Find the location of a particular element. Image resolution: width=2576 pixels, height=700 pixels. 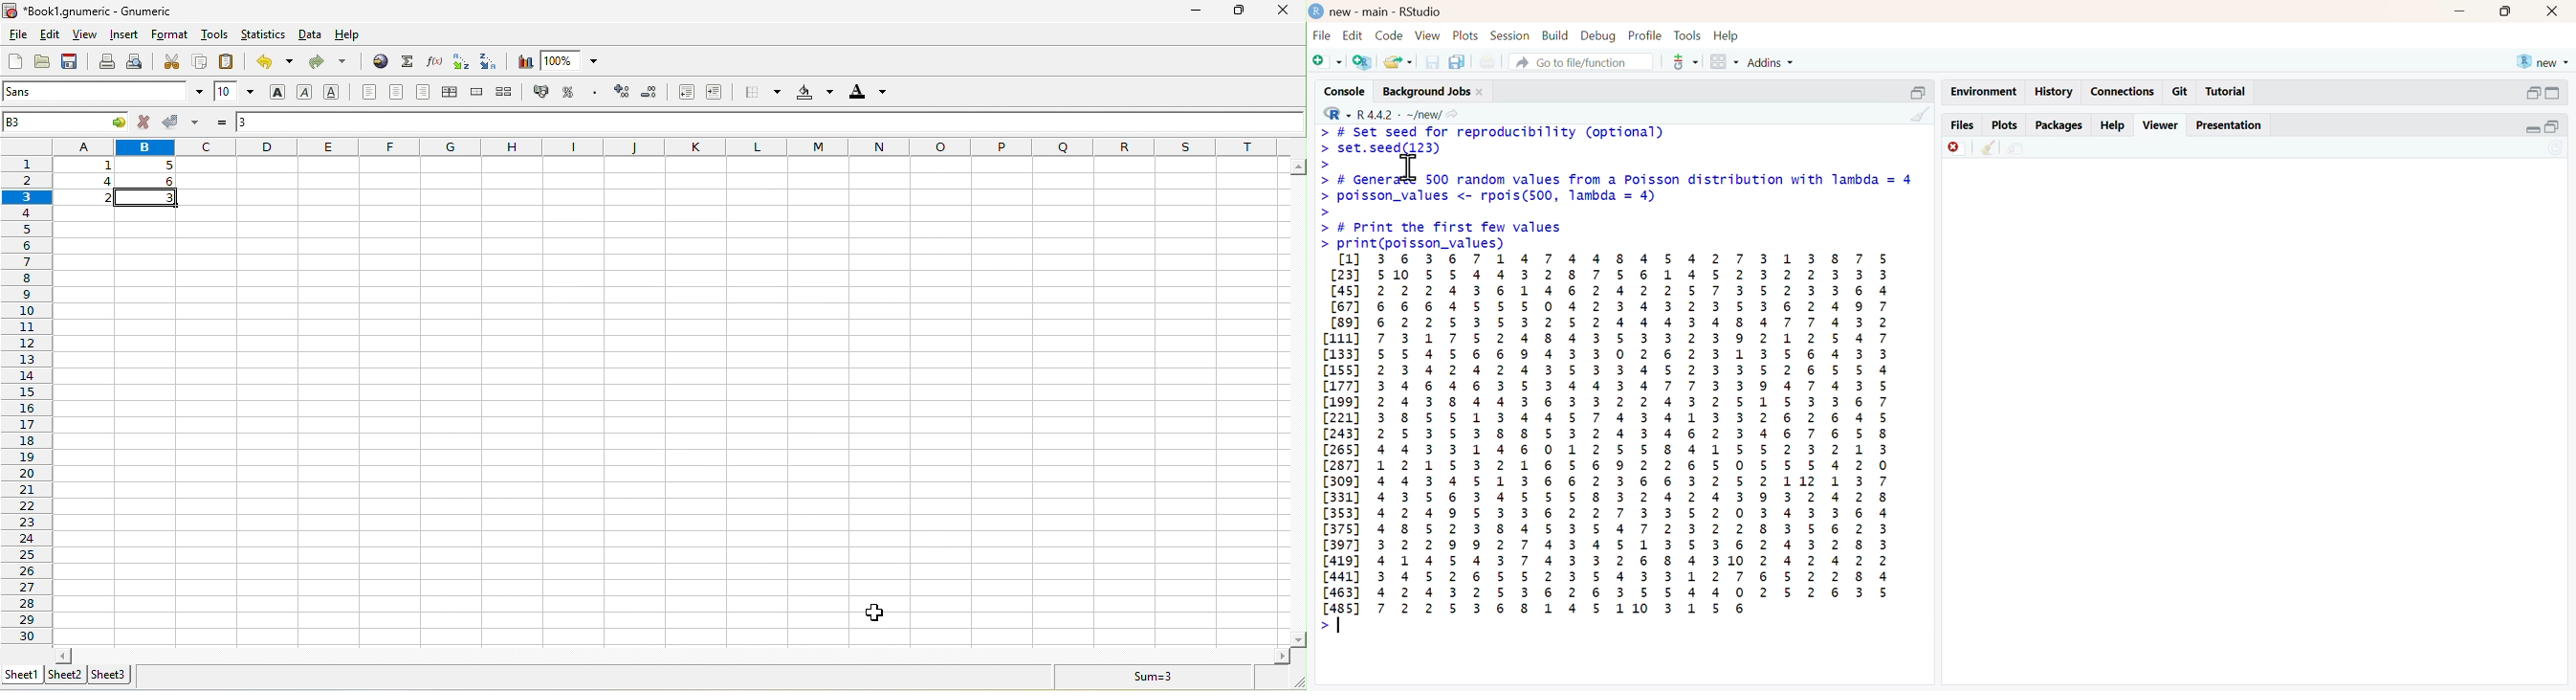

files is located at coordinates (1964, 123).